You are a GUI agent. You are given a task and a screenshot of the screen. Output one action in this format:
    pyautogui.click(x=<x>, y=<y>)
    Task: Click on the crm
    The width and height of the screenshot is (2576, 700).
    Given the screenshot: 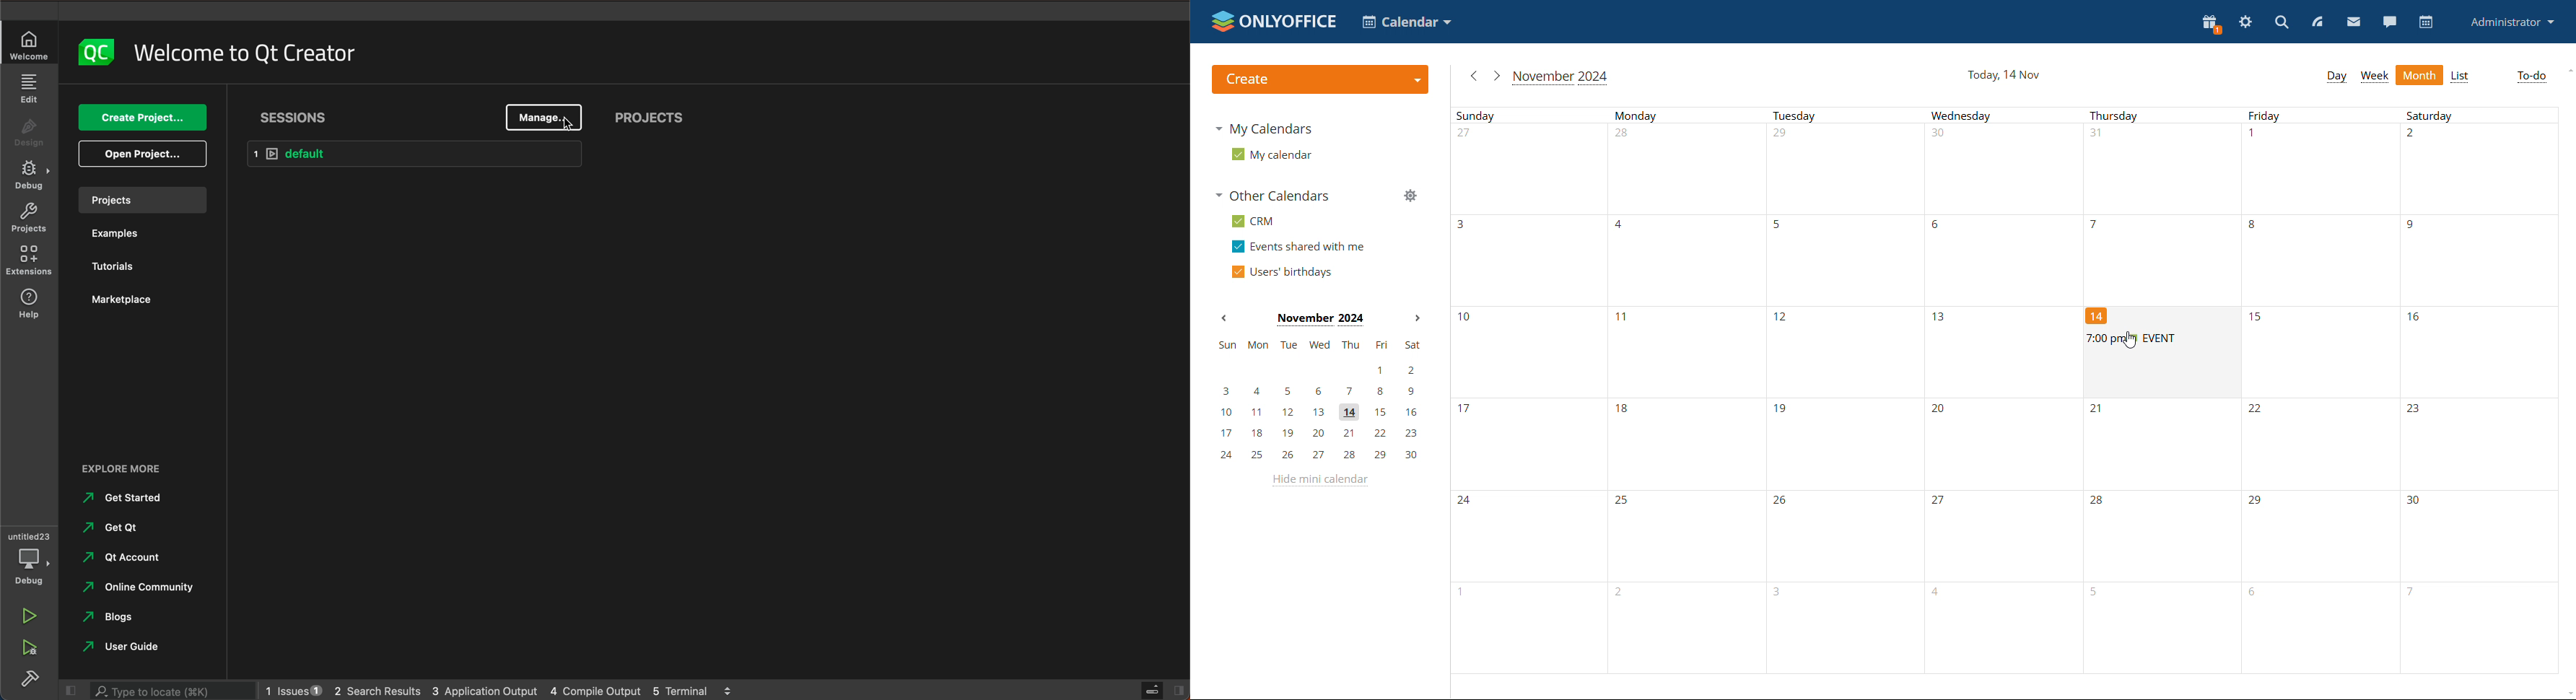 What is the action you would take?
    pyautogui.click(x=1252, y=222)
    